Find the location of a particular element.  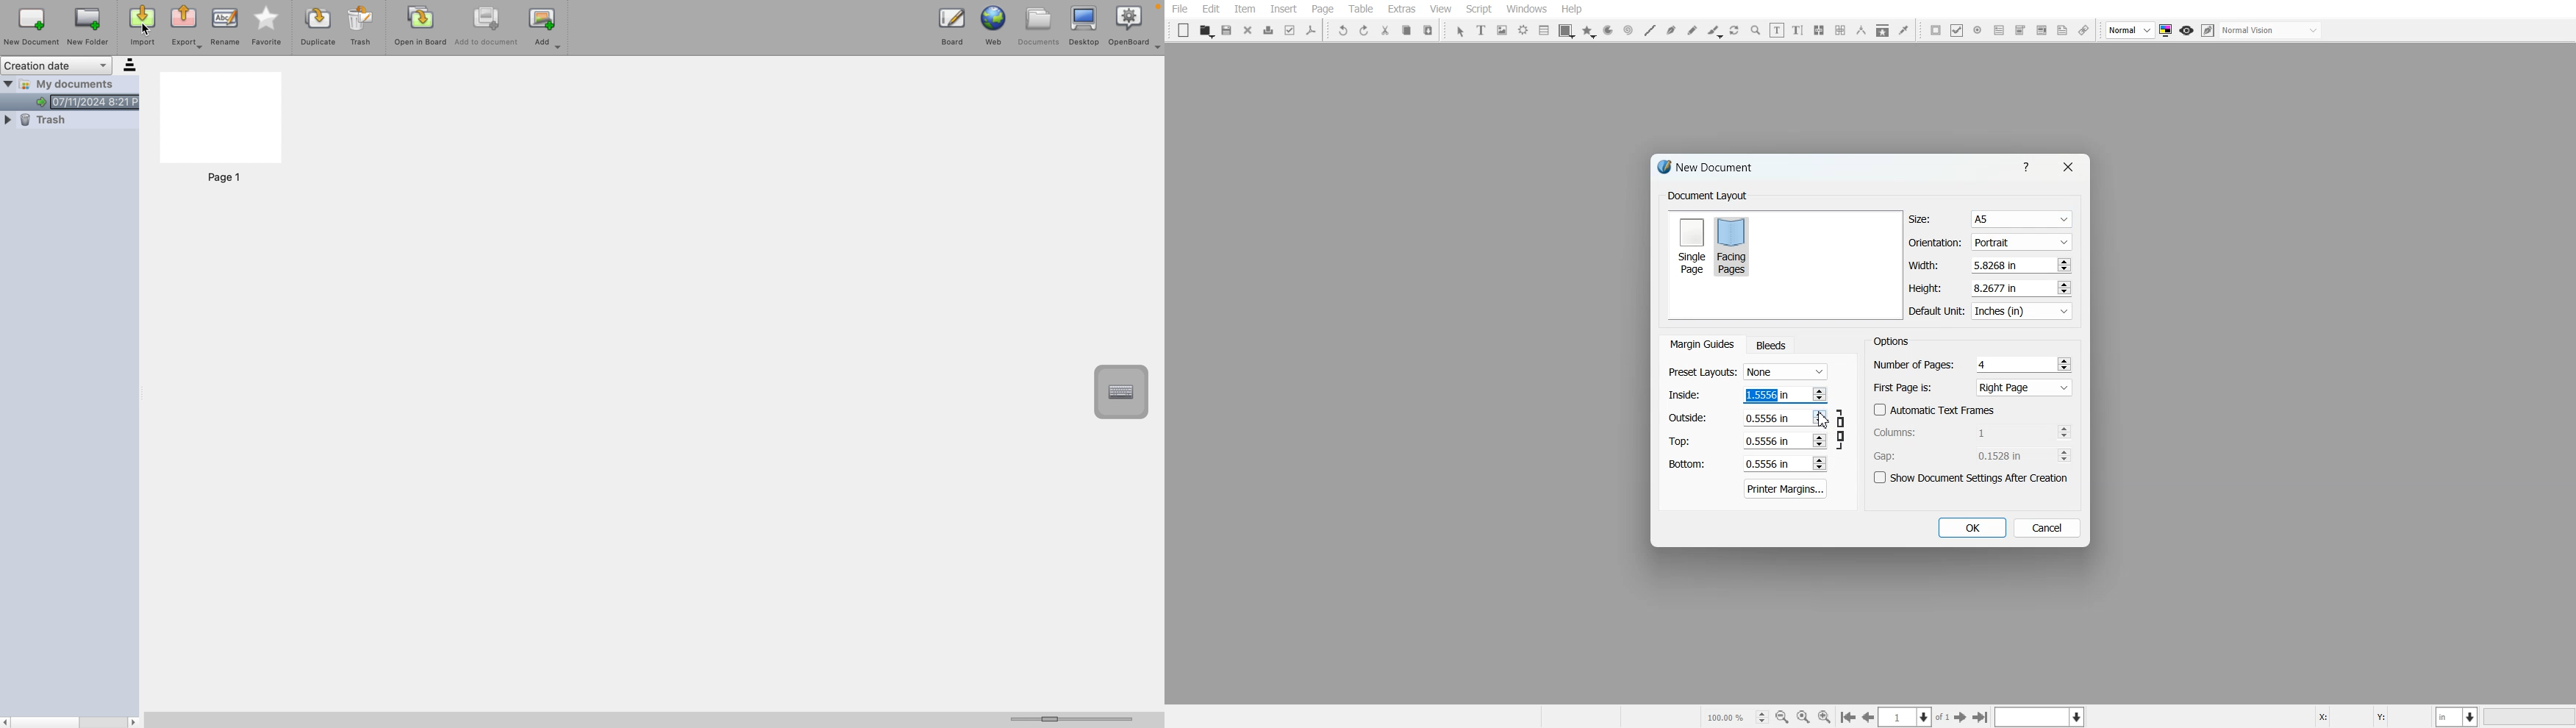

Width adjuster is located at coordinates (1989, 265).